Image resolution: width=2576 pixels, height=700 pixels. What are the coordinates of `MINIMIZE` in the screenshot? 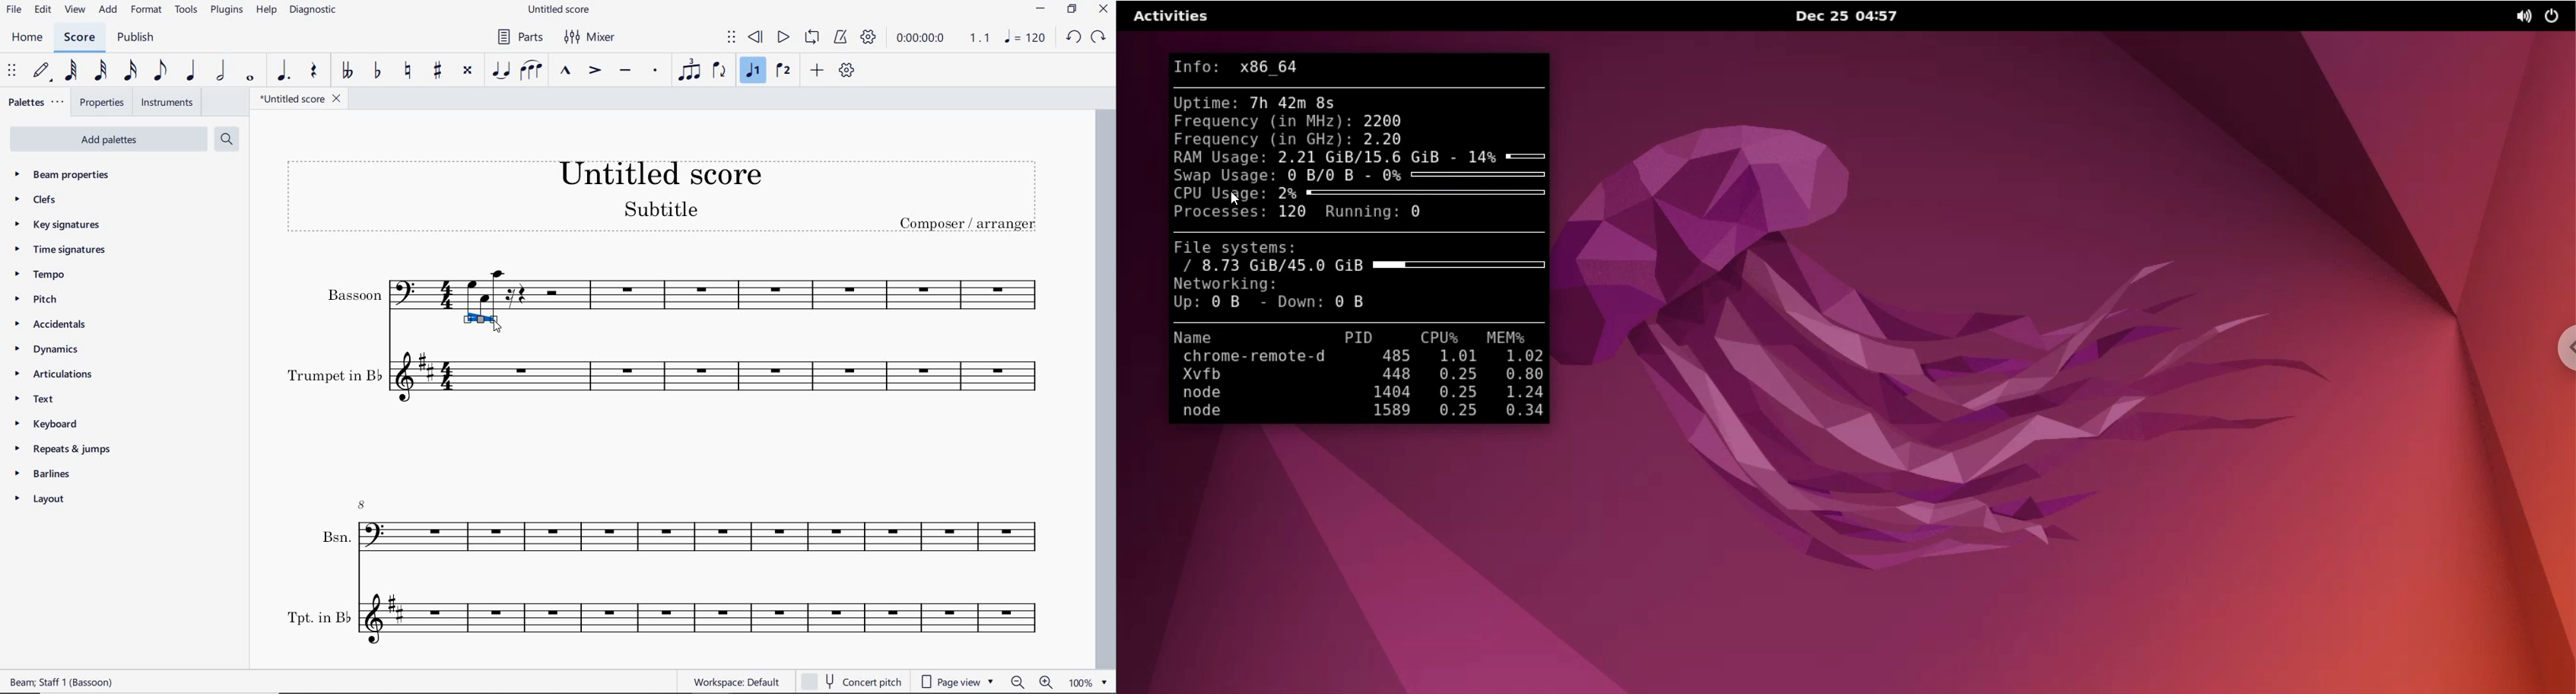 It's located at (1041, 9).